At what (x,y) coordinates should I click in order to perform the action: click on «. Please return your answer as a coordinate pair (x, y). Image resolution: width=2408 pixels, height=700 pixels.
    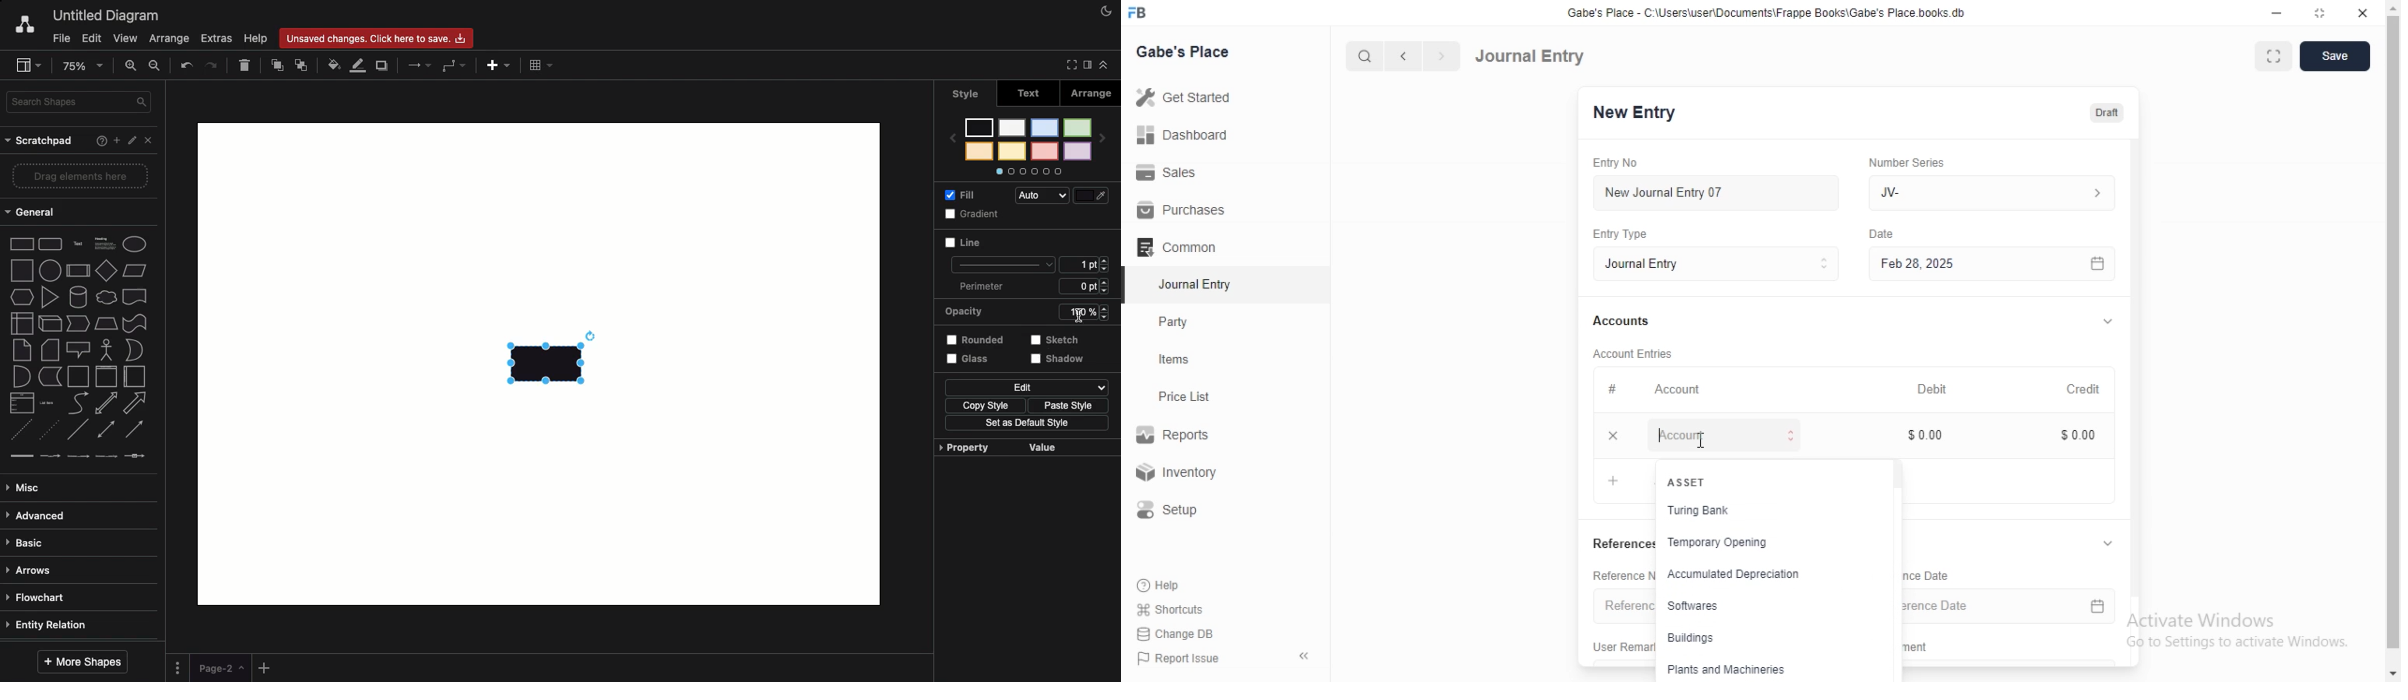
    Looking at the image, I should click on (1306, 657).